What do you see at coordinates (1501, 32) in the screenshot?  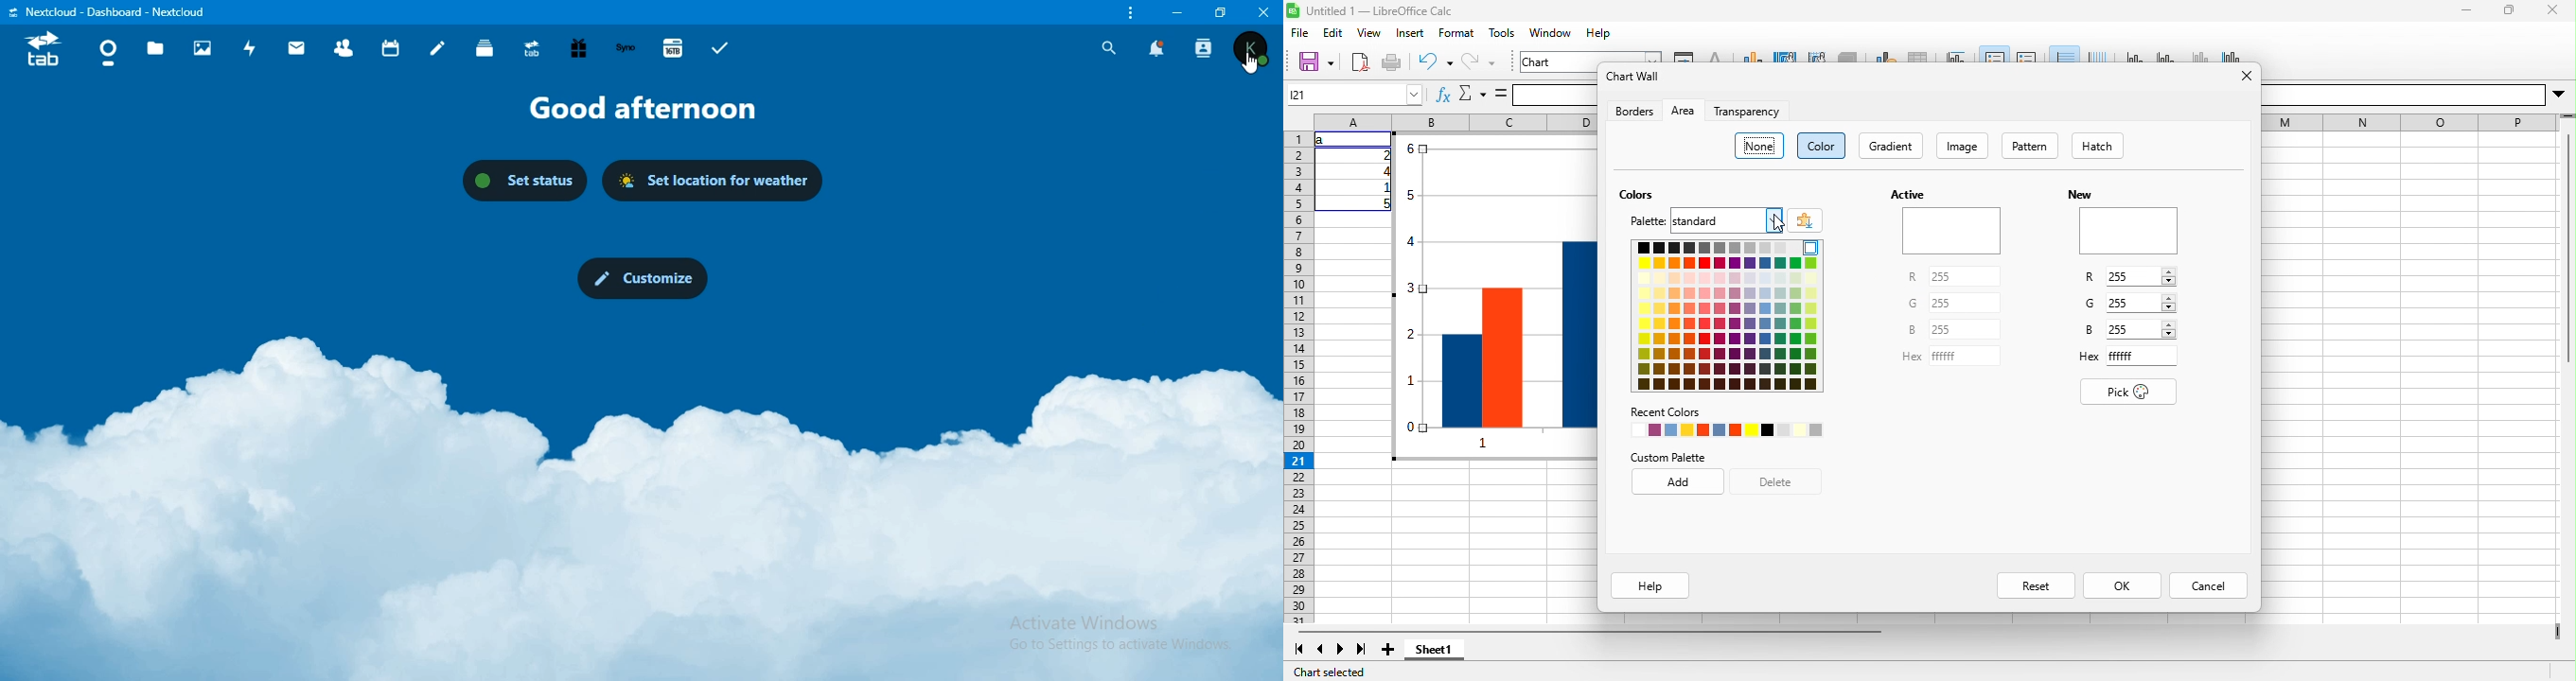 I see `tools` at bounding box center [1501, 32].